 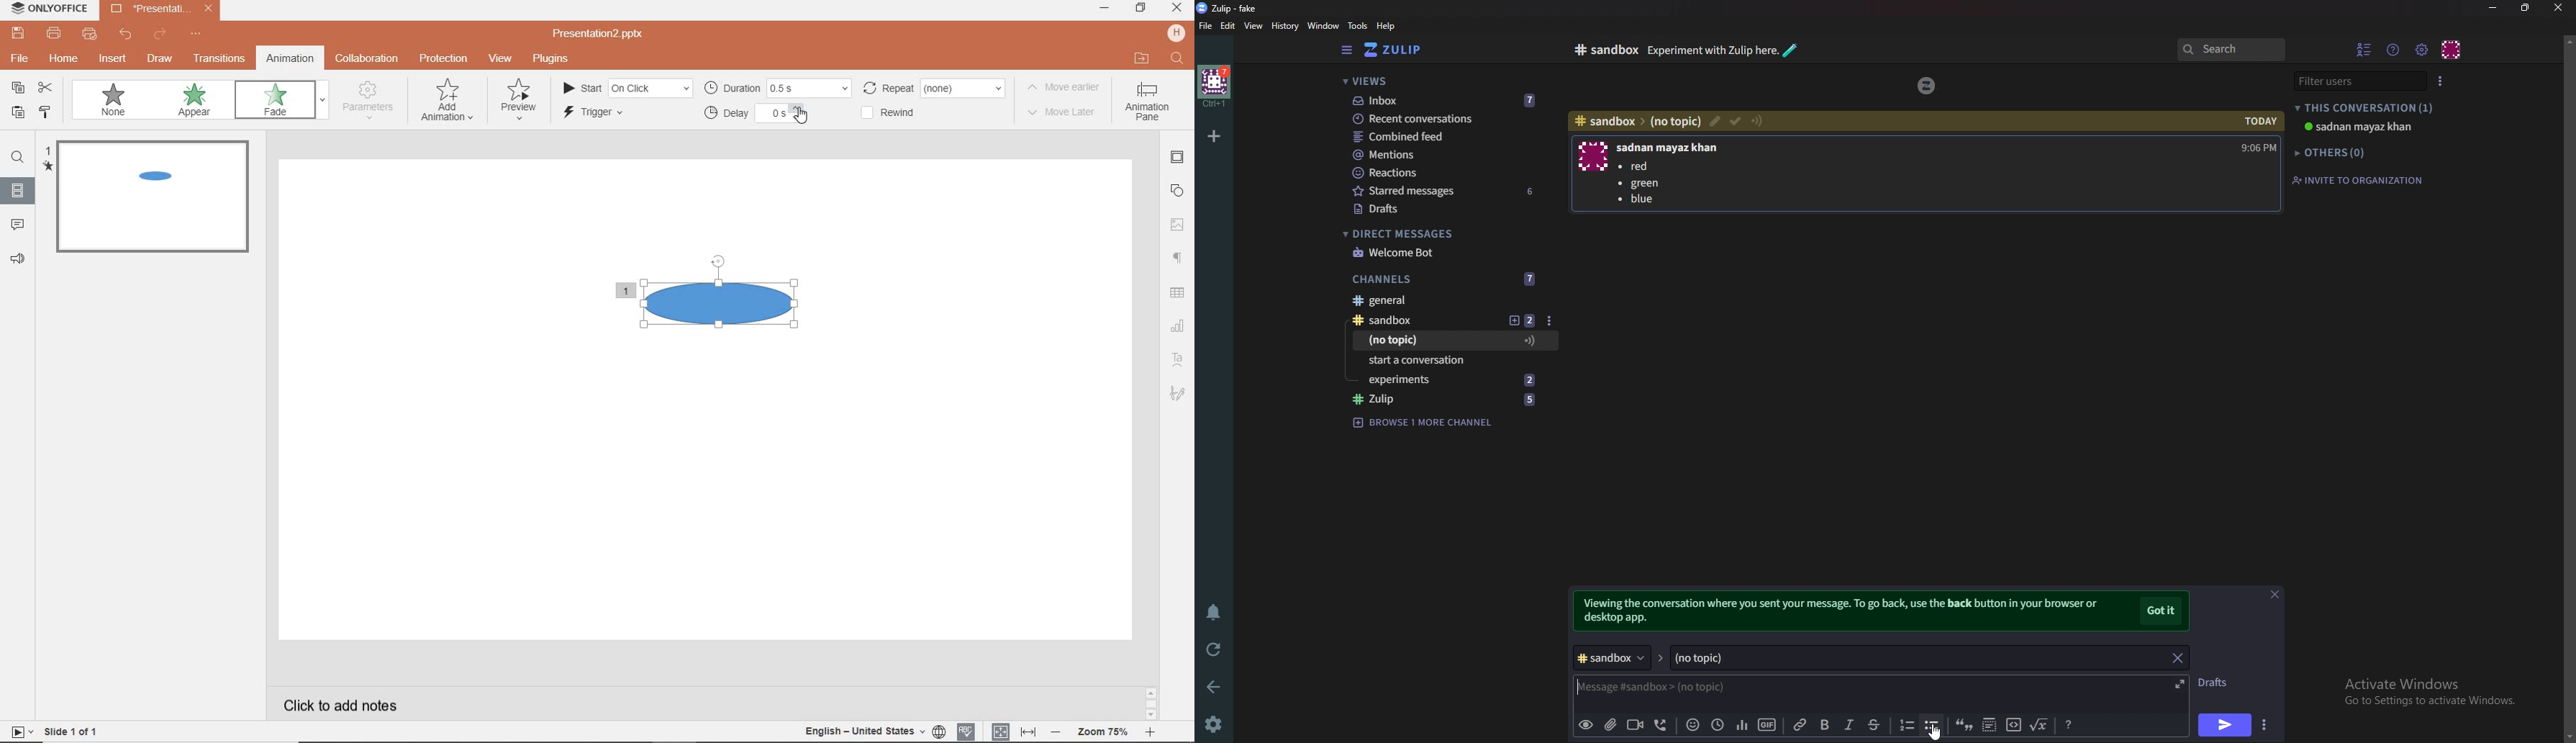 I want to click on MINIMIZE, so click(x=1103, y=9).